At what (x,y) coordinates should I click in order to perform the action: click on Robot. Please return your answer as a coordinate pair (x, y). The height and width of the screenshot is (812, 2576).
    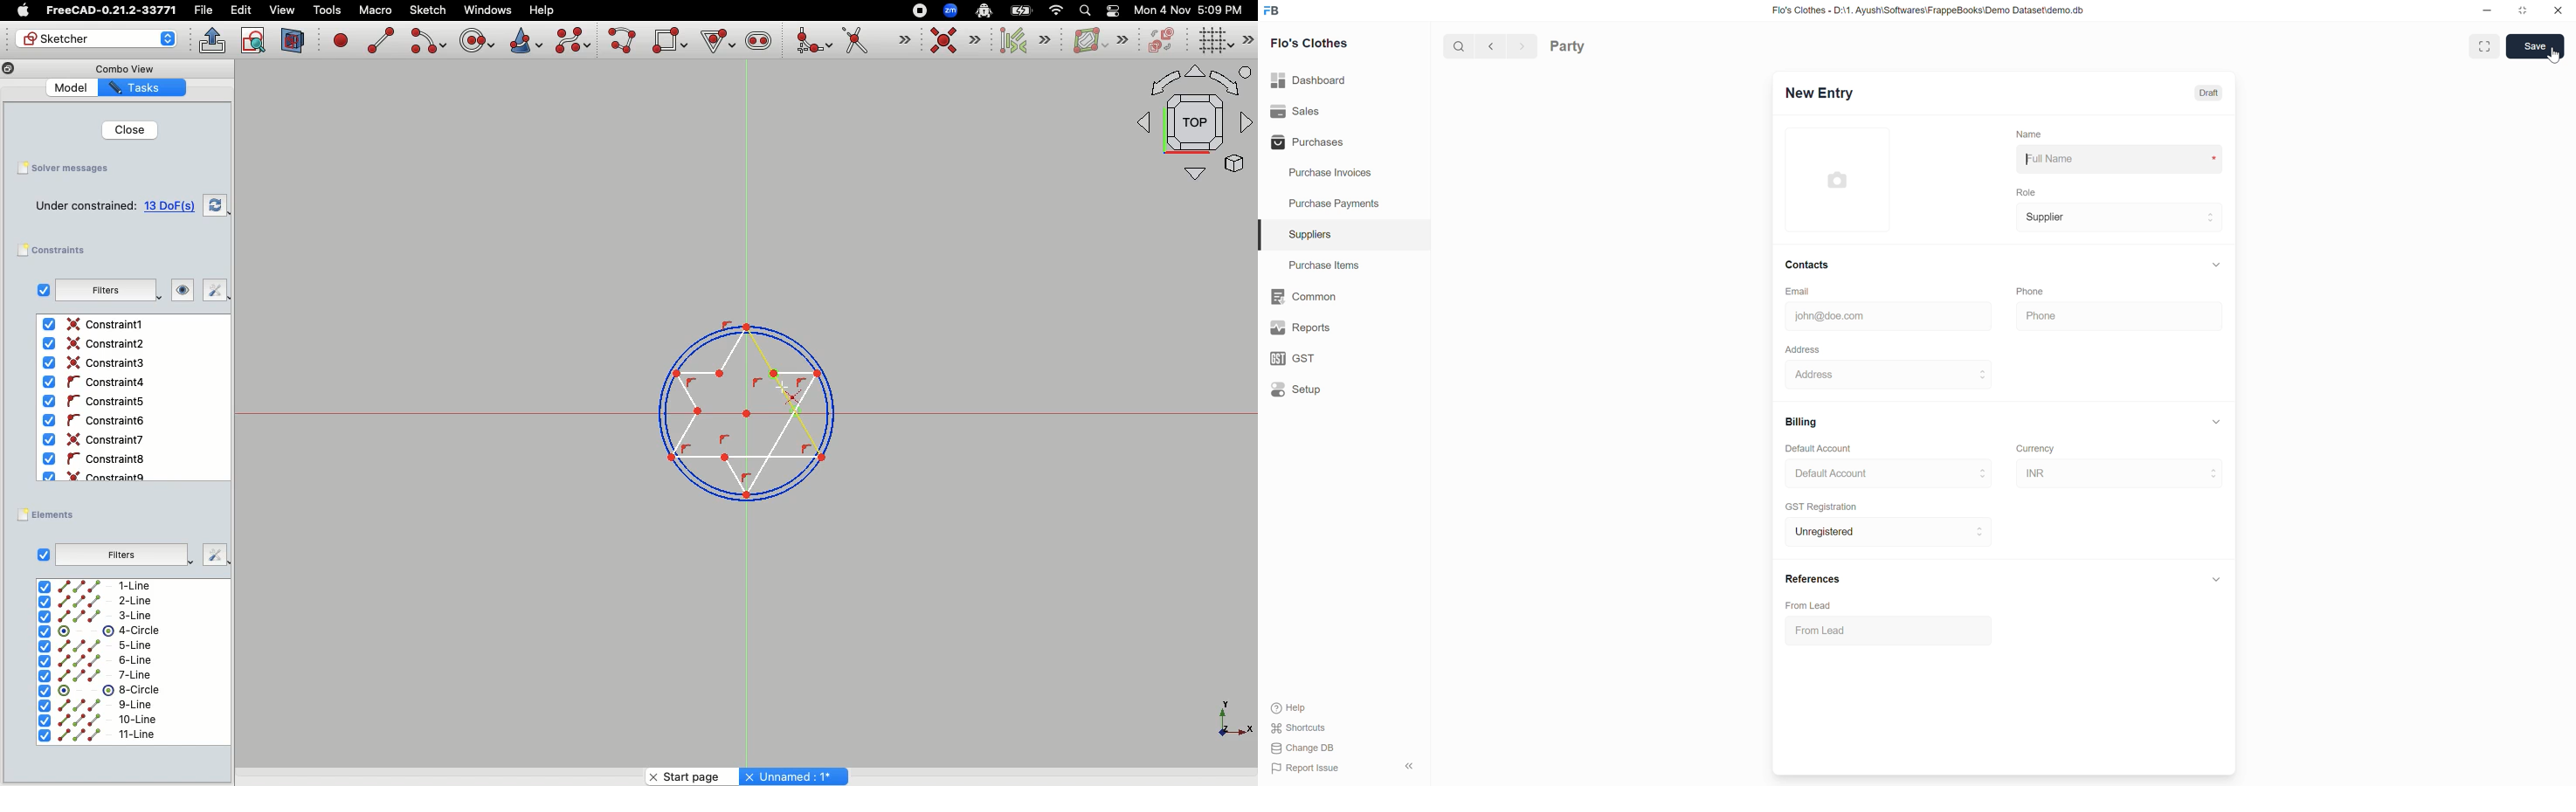
    Looking at the image, I should click on (984, 12).